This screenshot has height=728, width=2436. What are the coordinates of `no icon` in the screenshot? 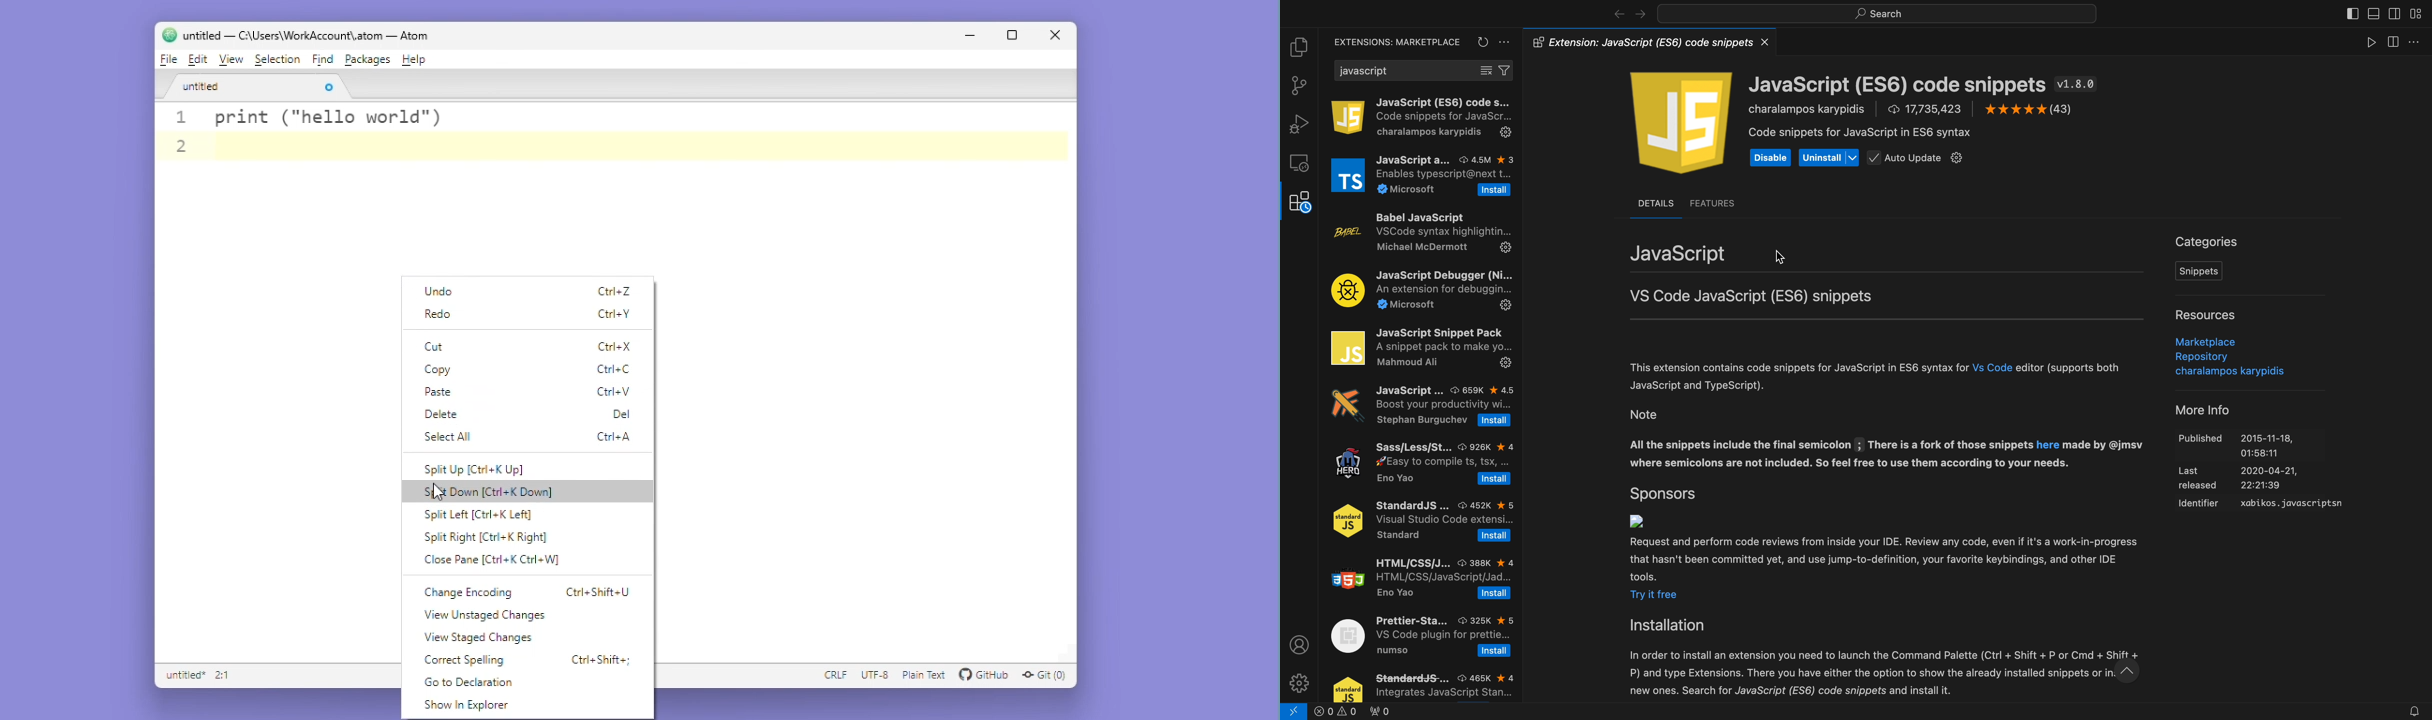 It's located at (1641, 520).